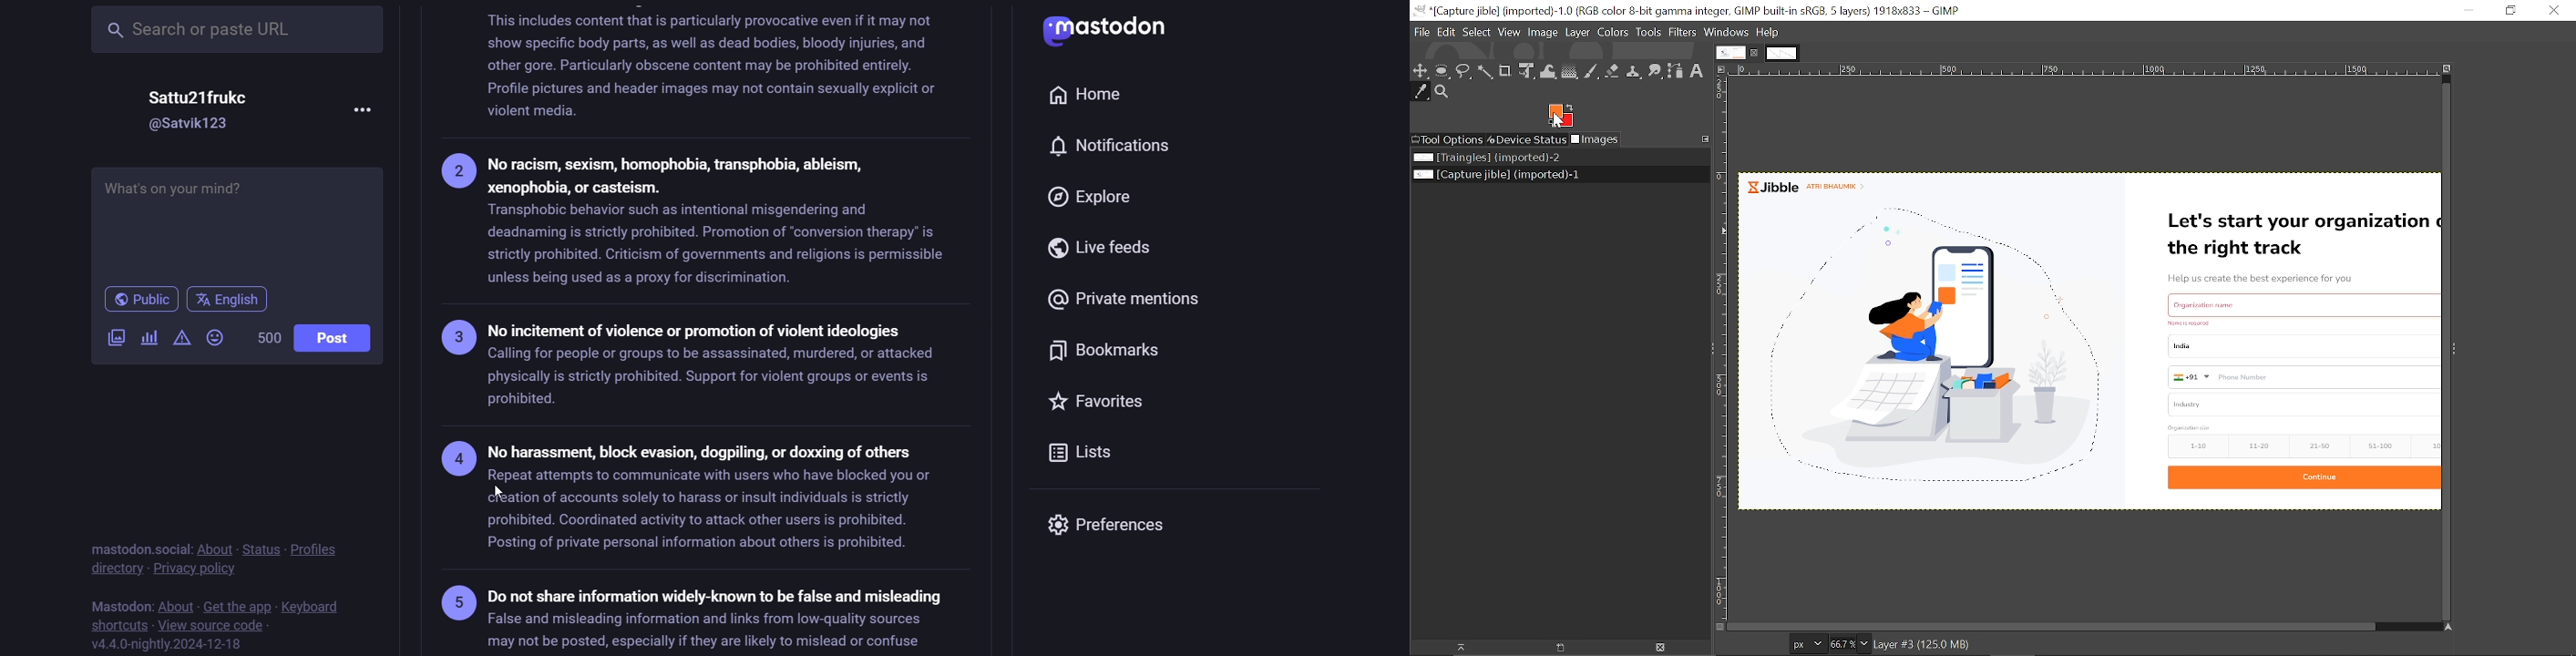  I want to click on Device status, so click(1527, 139).